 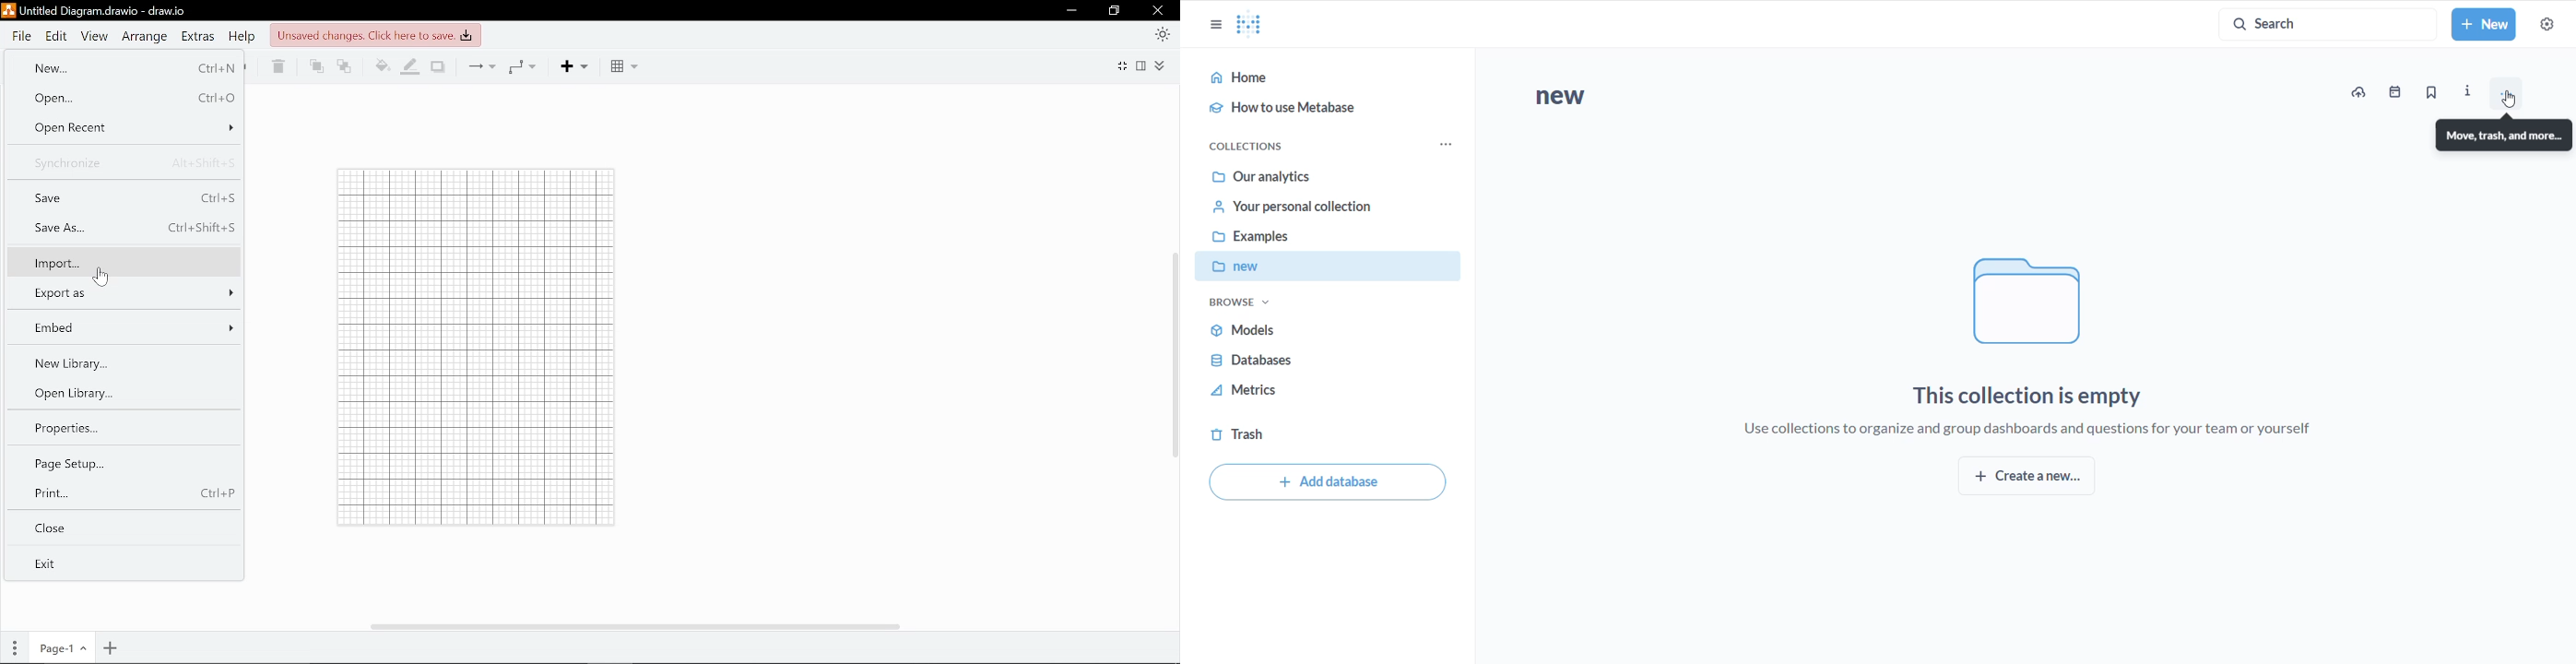 What do you see at coordinates (123, 263) in the screenshot?
I see `Import` at bounding box center [123, 263].